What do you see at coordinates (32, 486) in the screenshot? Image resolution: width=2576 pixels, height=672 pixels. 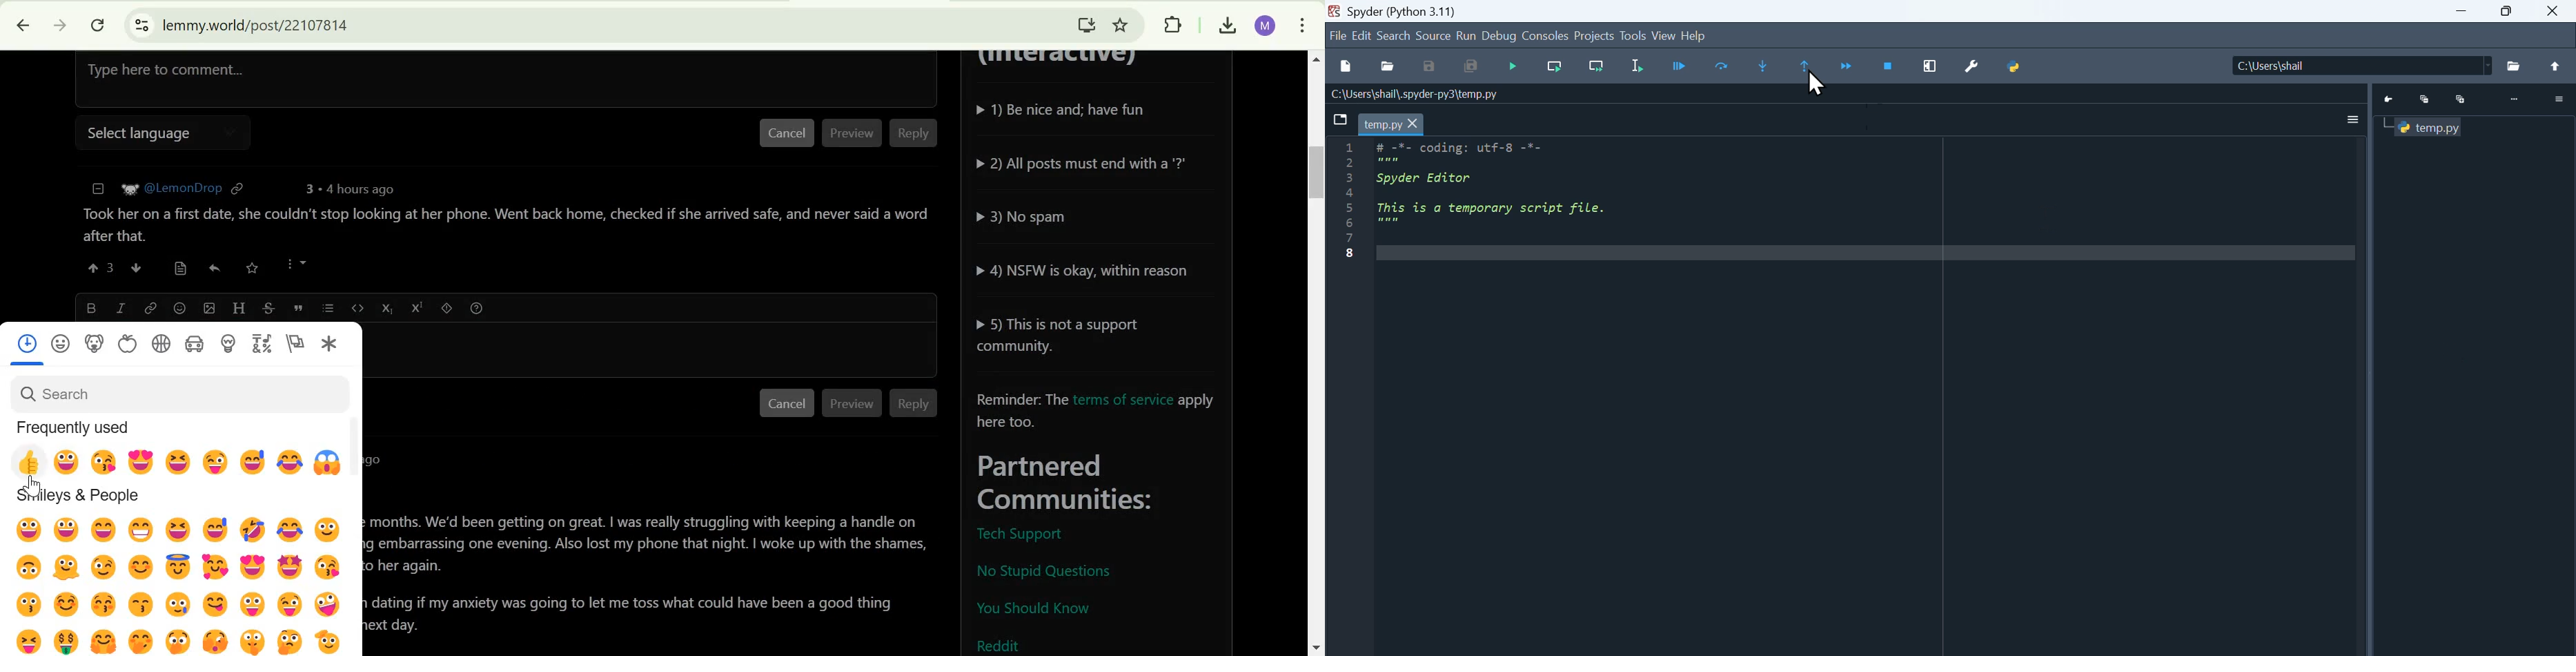 I see `cursor` at bounding box center [32, 486].